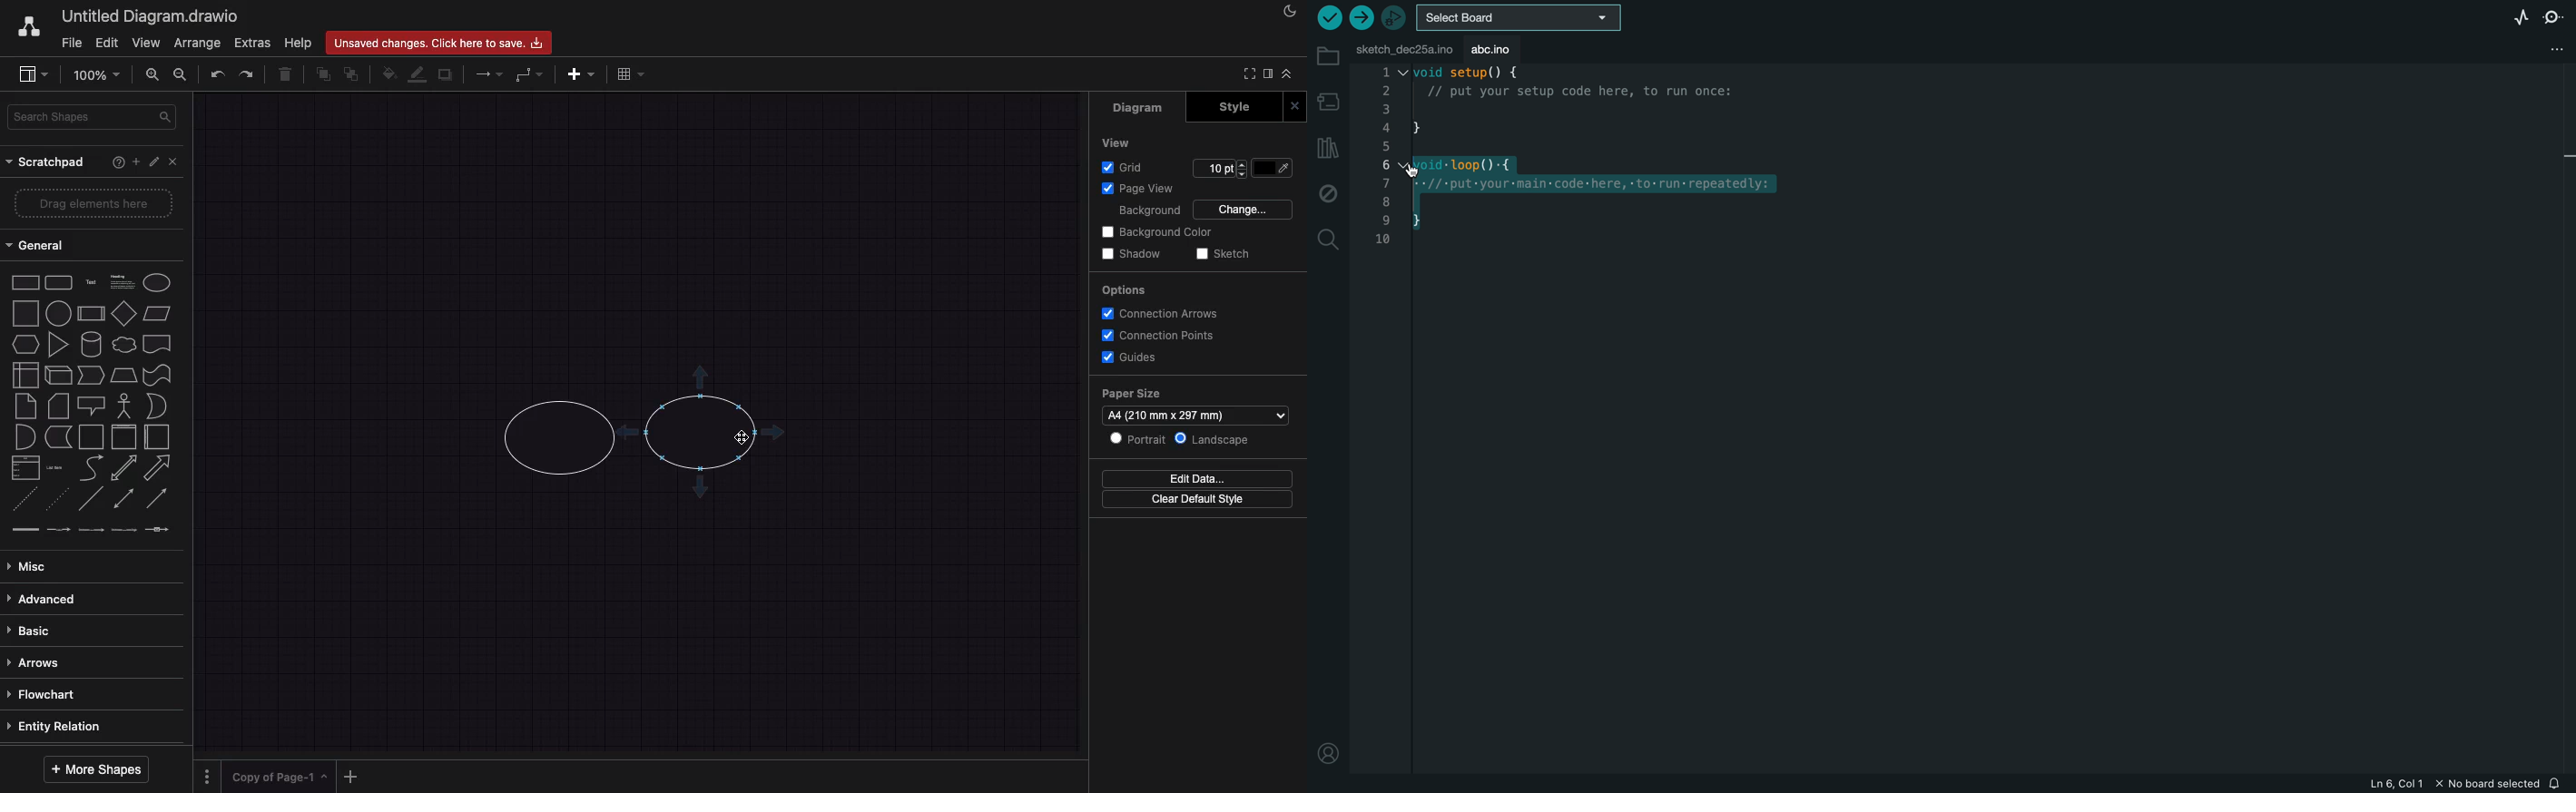 This screenshot has height=812, width=2576. I want to click on cursor, so click(741, 439).